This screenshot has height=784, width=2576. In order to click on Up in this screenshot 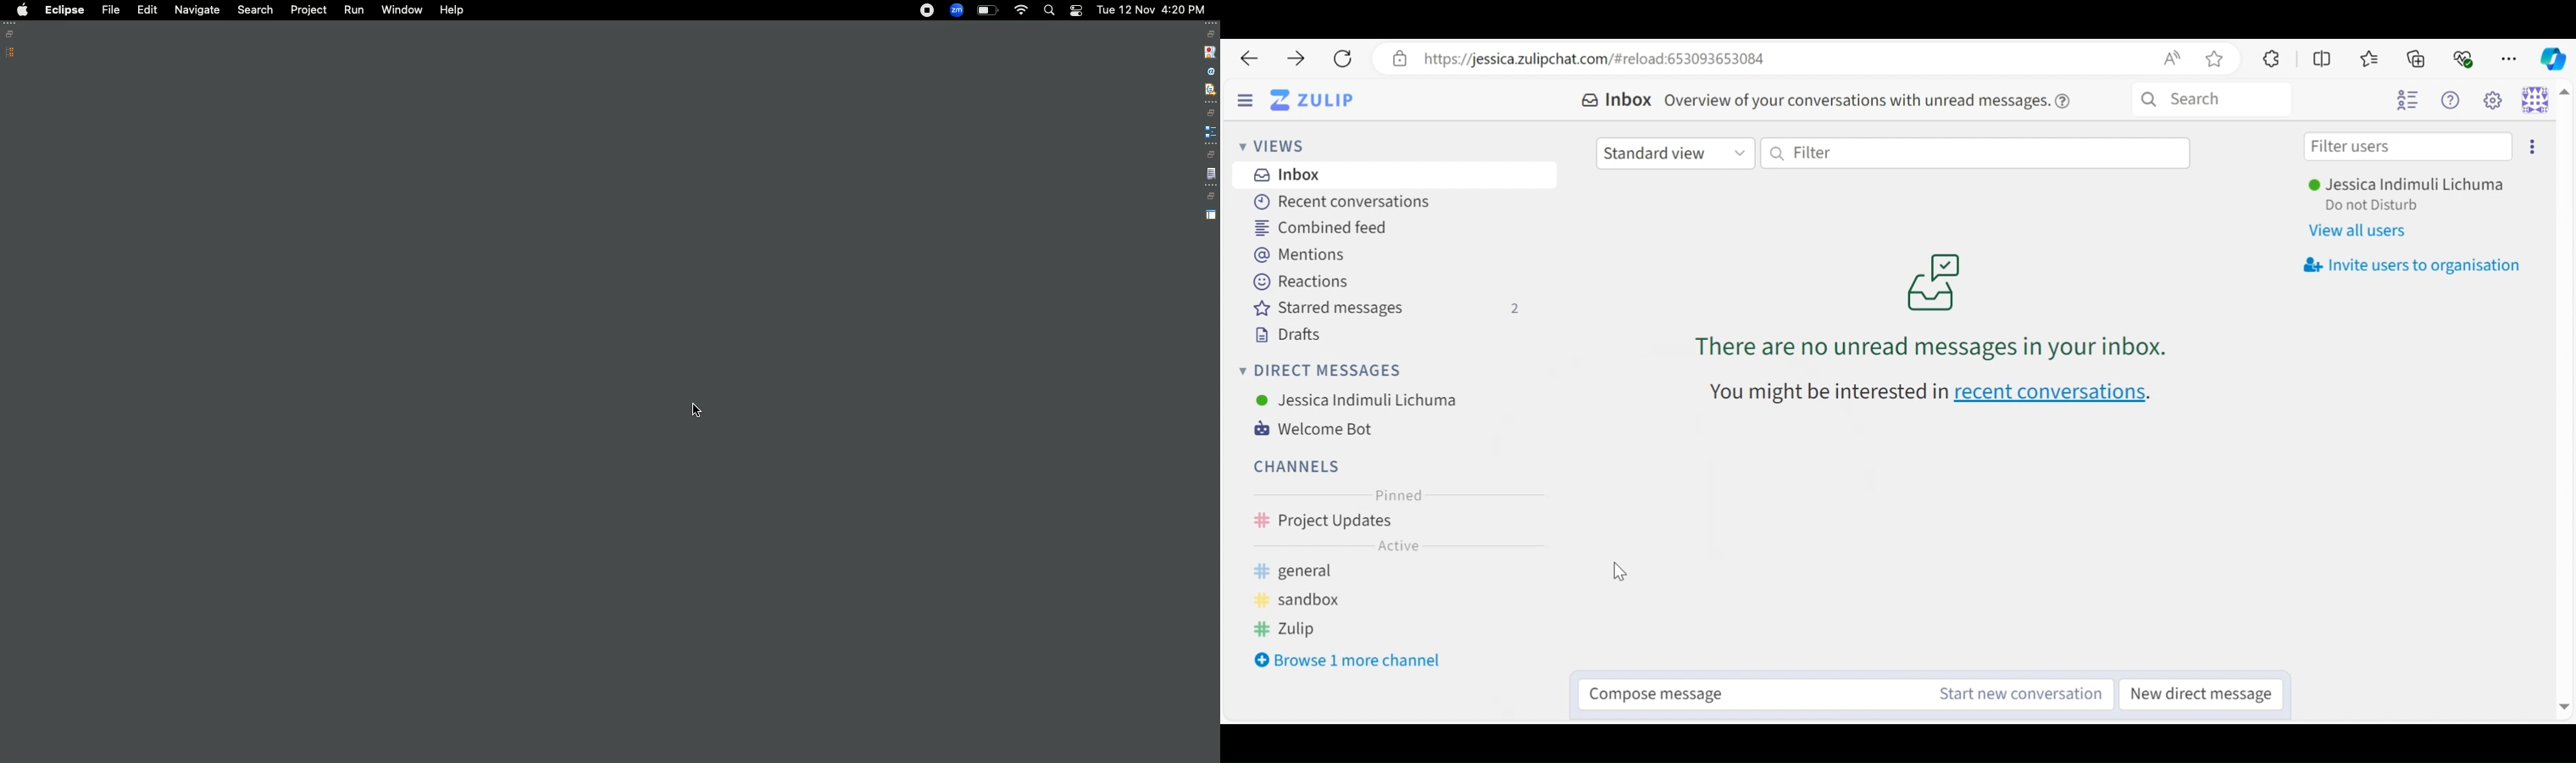, I will do `click(2565, 94)`.